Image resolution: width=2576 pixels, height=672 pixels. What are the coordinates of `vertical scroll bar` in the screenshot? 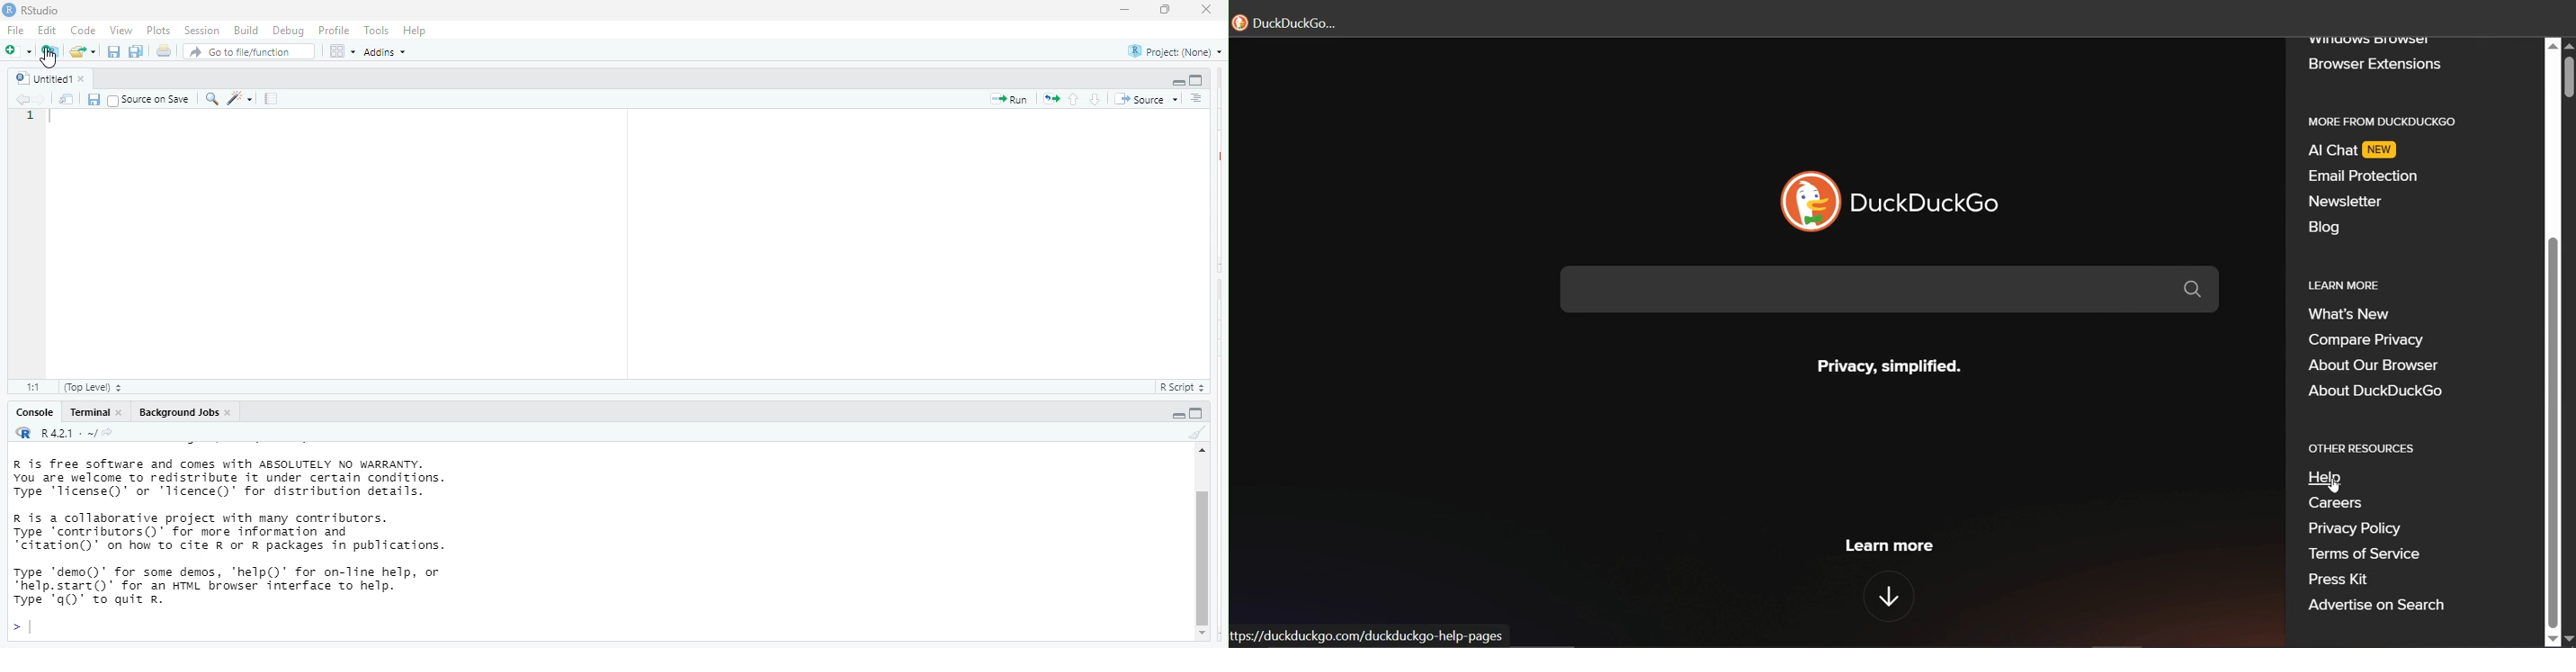 It's located at (1202, 548).